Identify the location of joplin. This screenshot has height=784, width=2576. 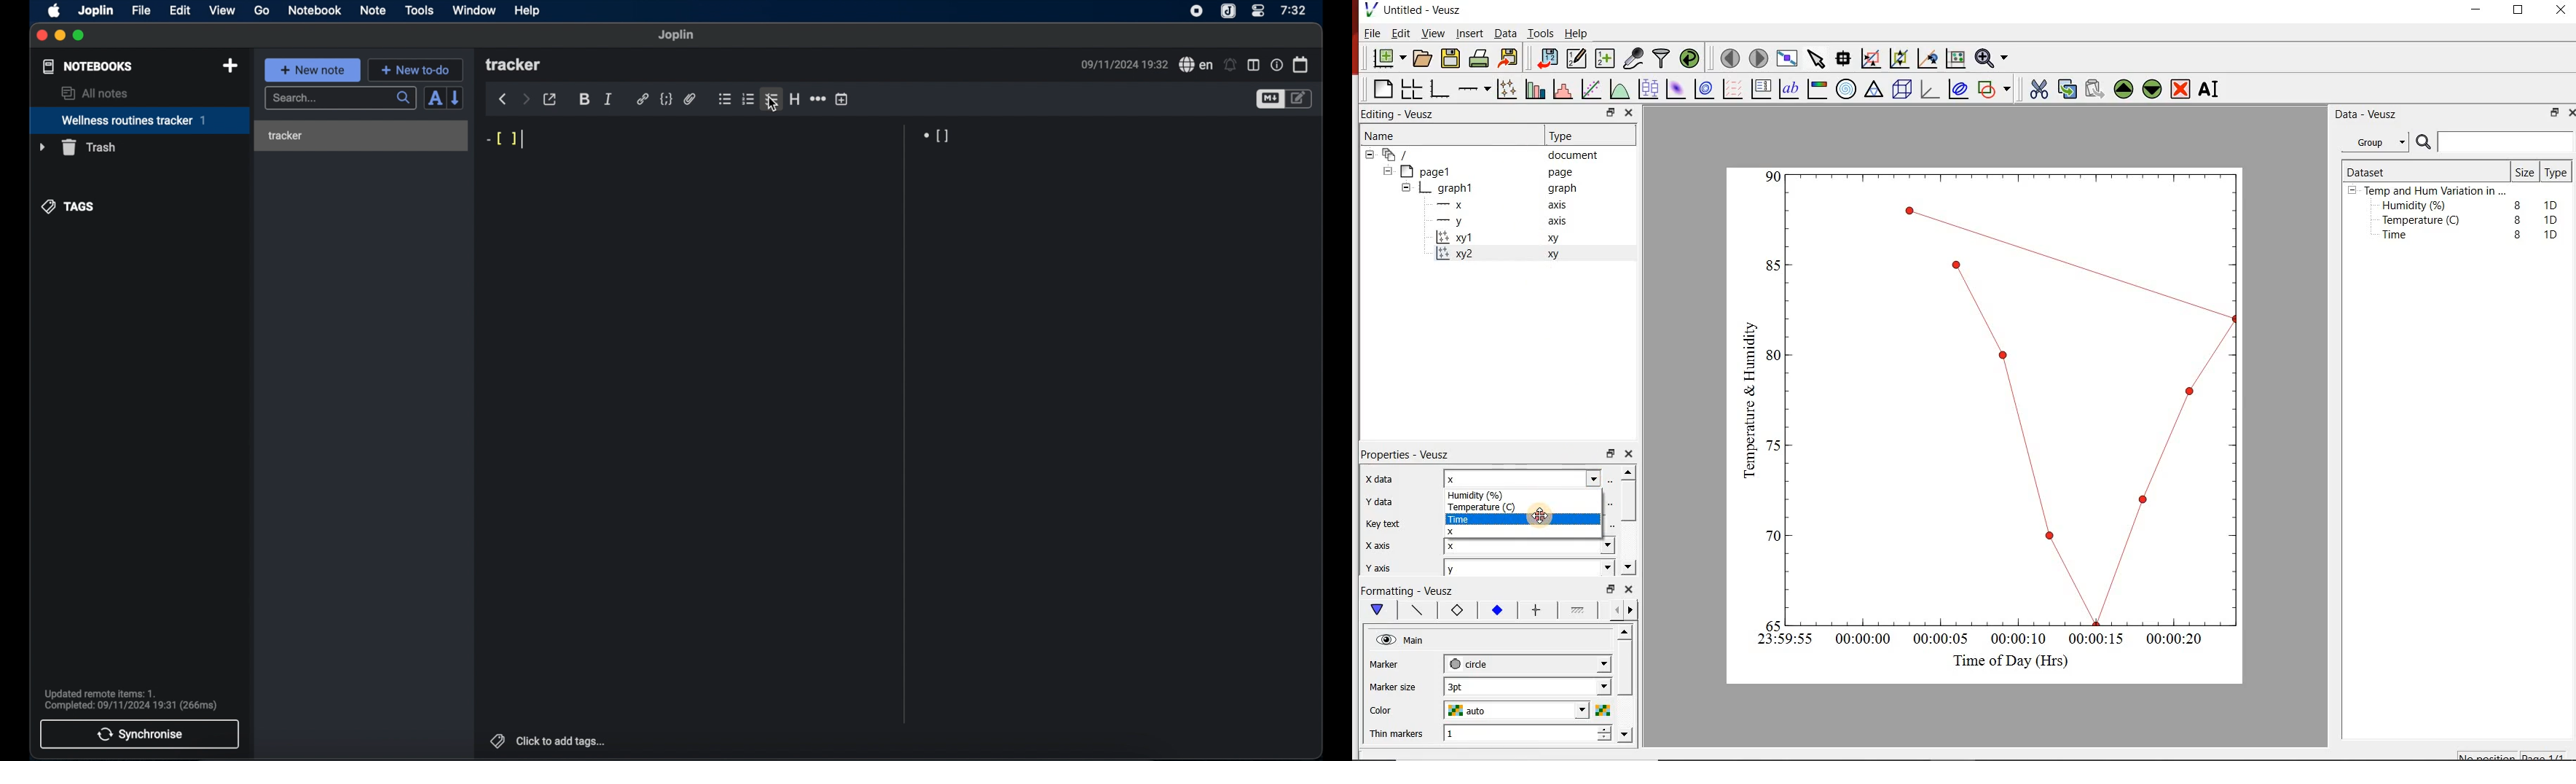
(677, 35).